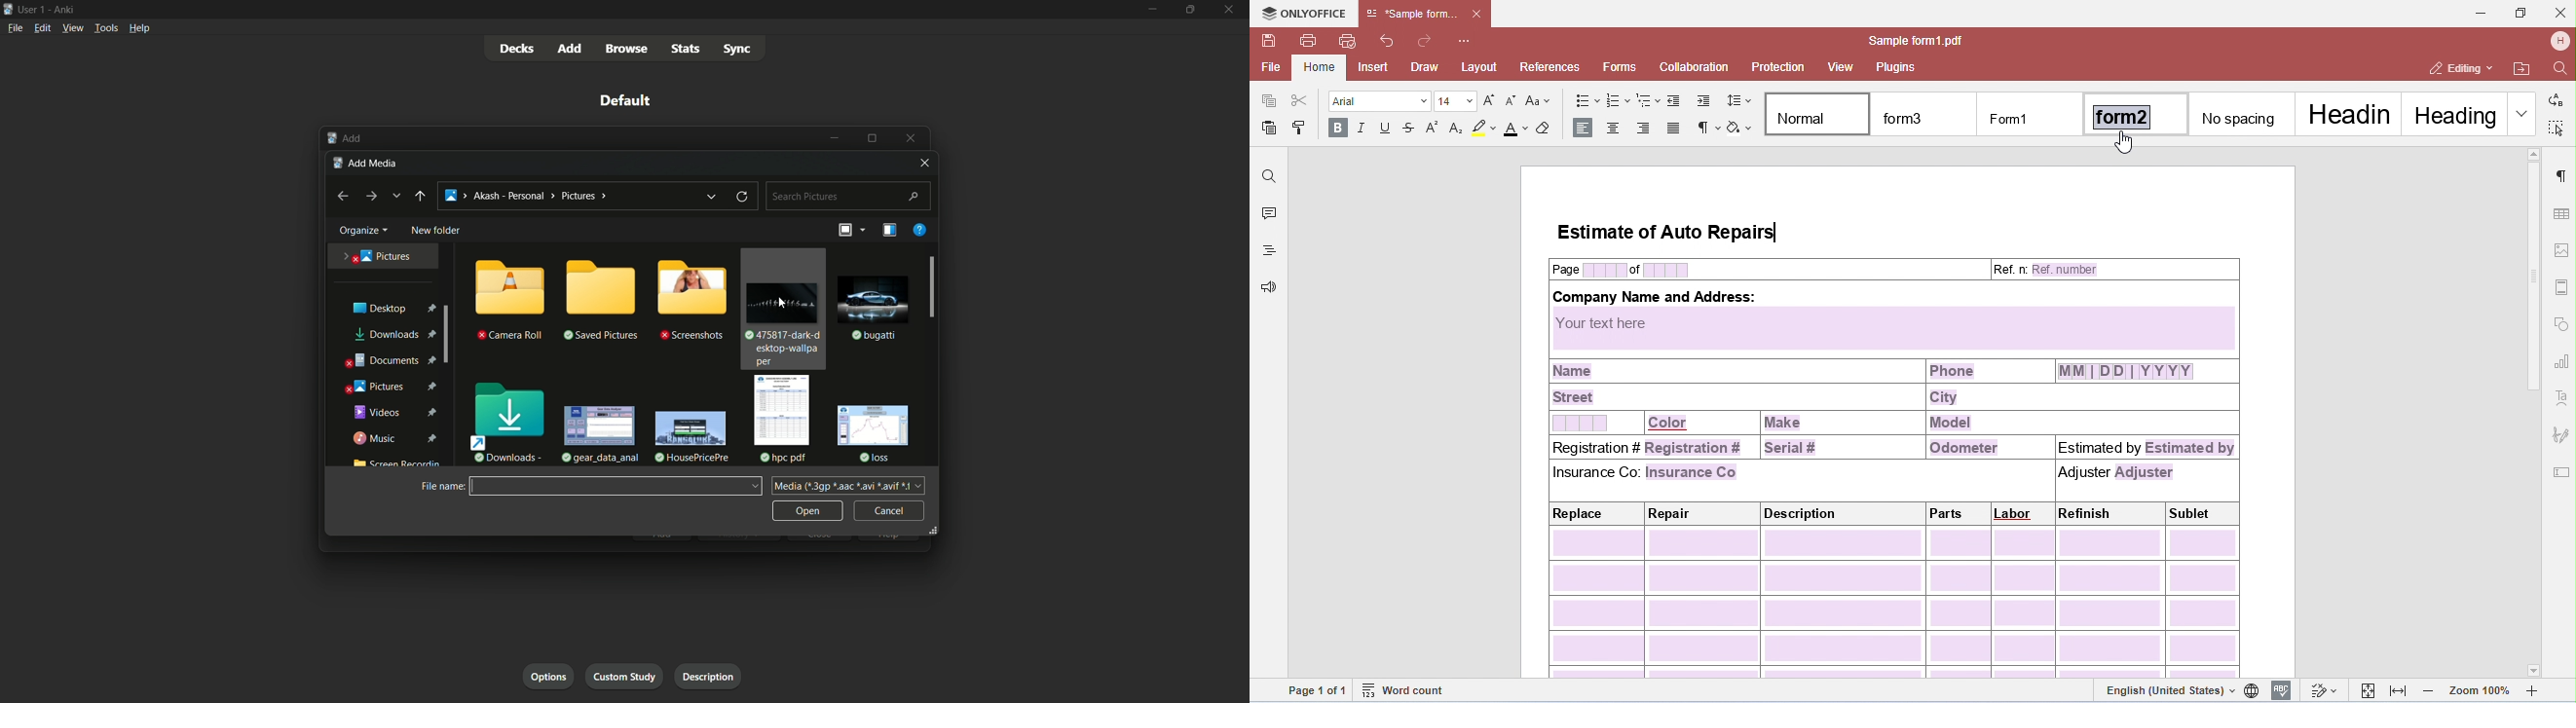  I want to click on downloads, so click(509, 420).